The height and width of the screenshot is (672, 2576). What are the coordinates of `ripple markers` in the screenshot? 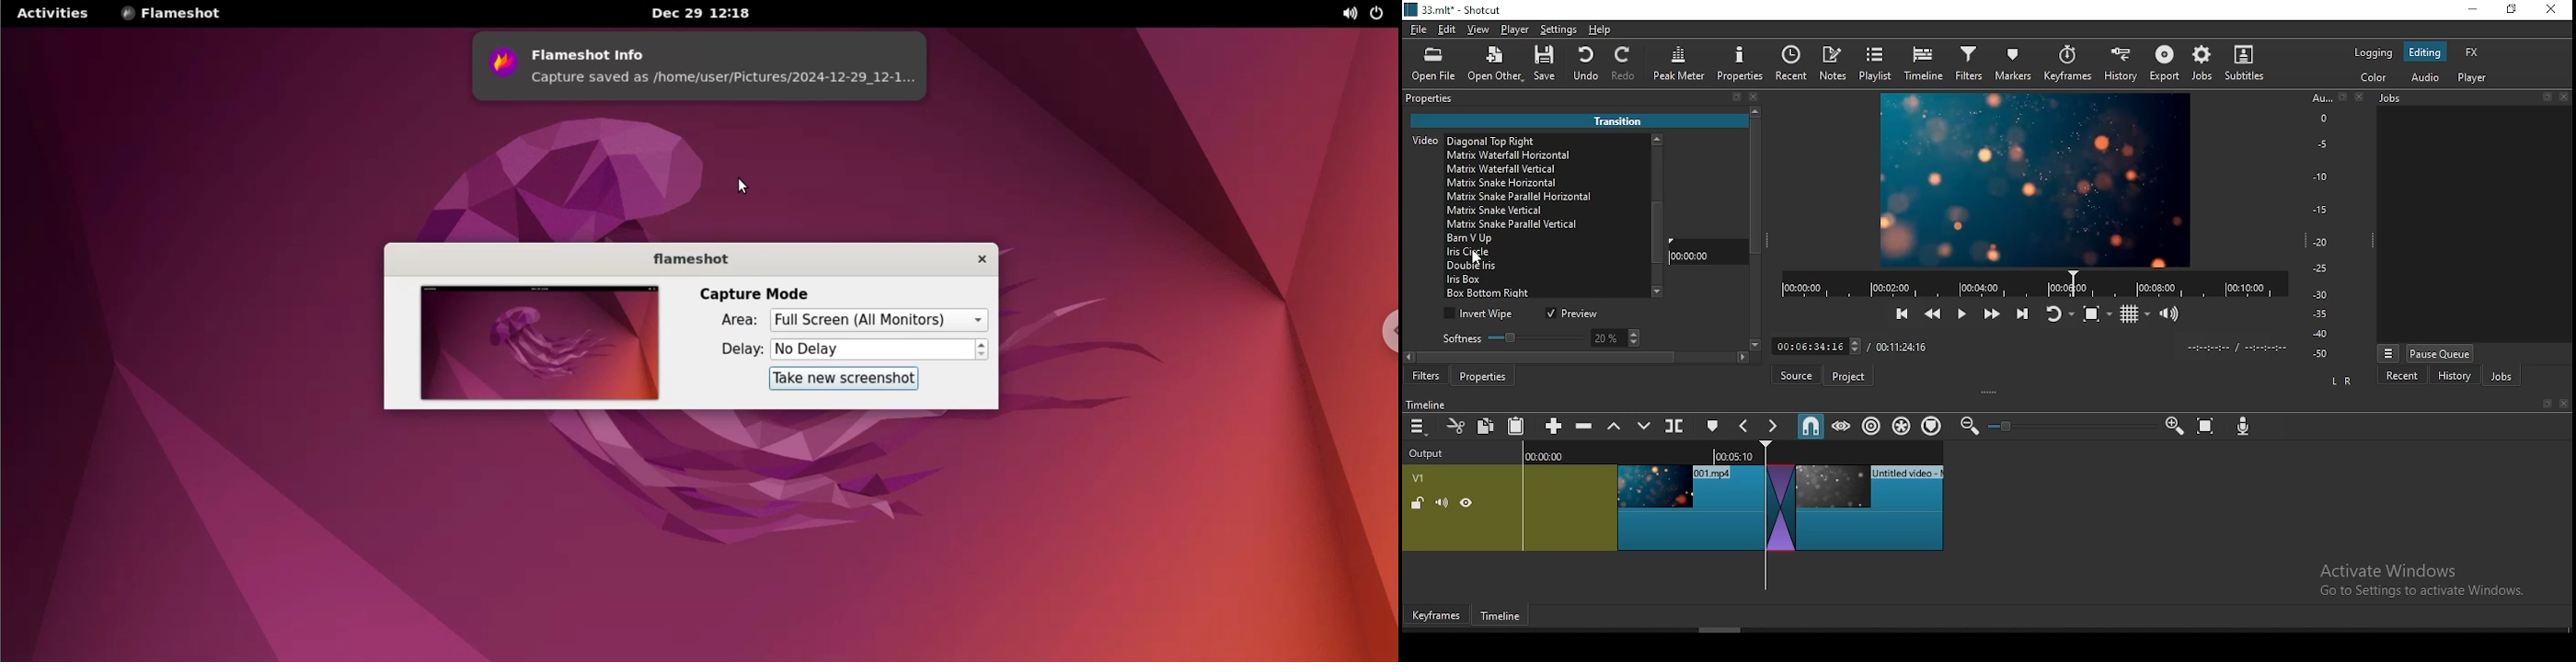 It's located at (1931, 426).